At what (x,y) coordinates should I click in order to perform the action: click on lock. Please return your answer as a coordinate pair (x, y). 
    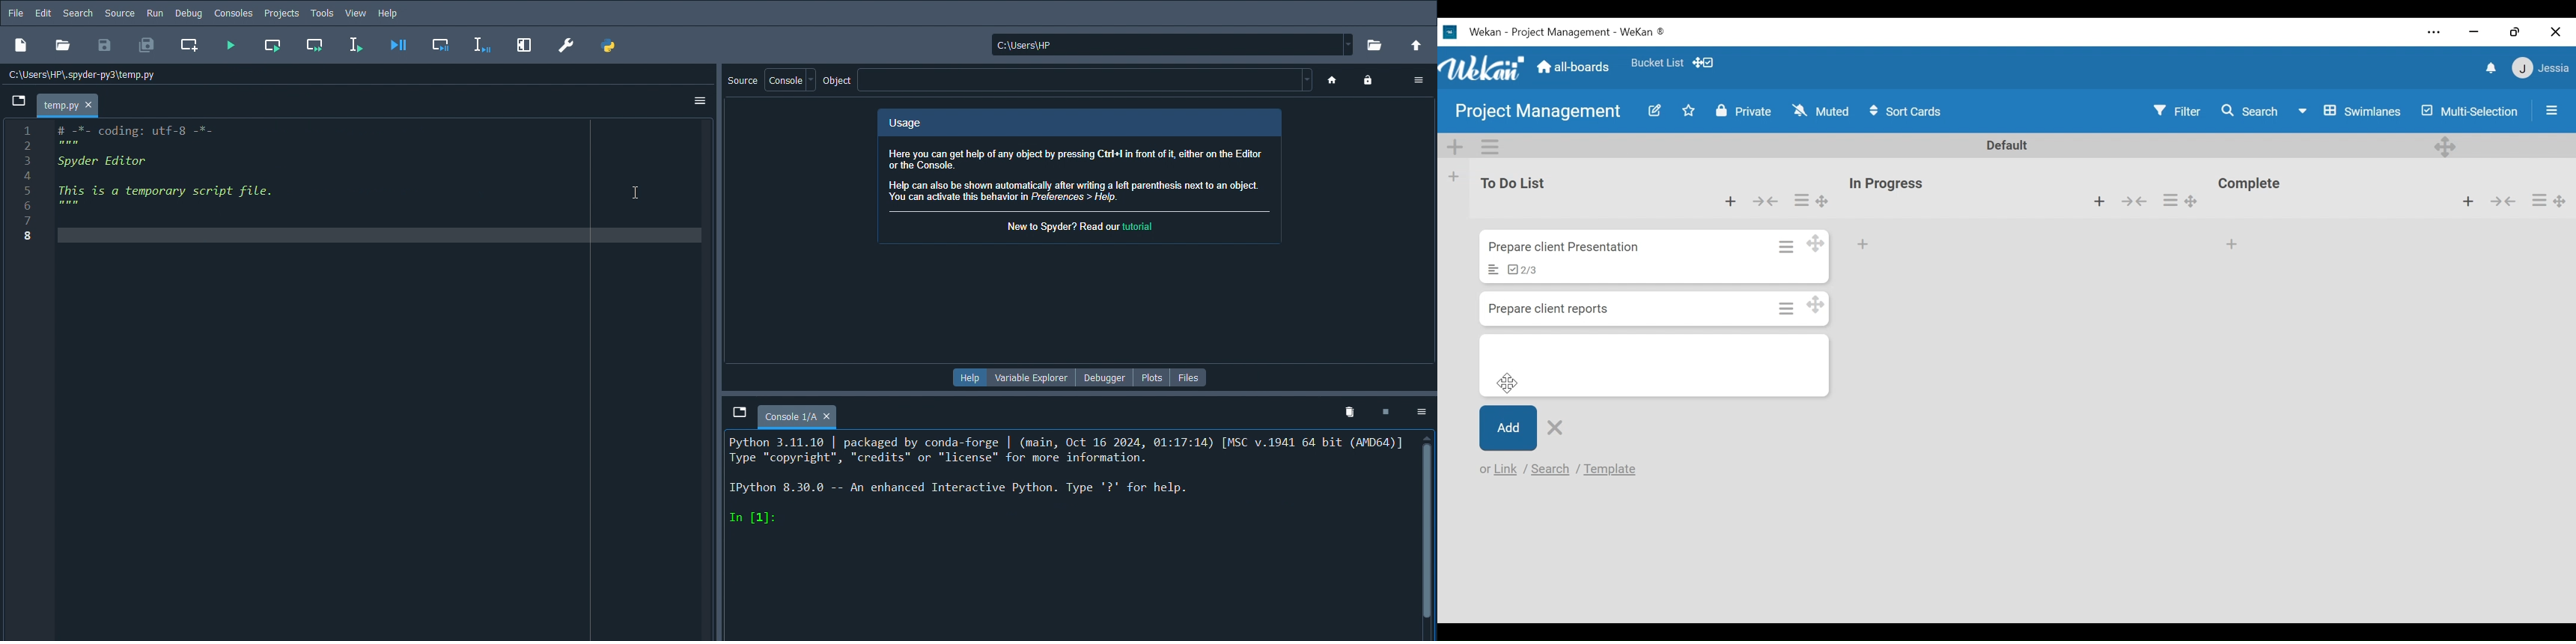
    Looking at the image, I should click on (1371, 81).